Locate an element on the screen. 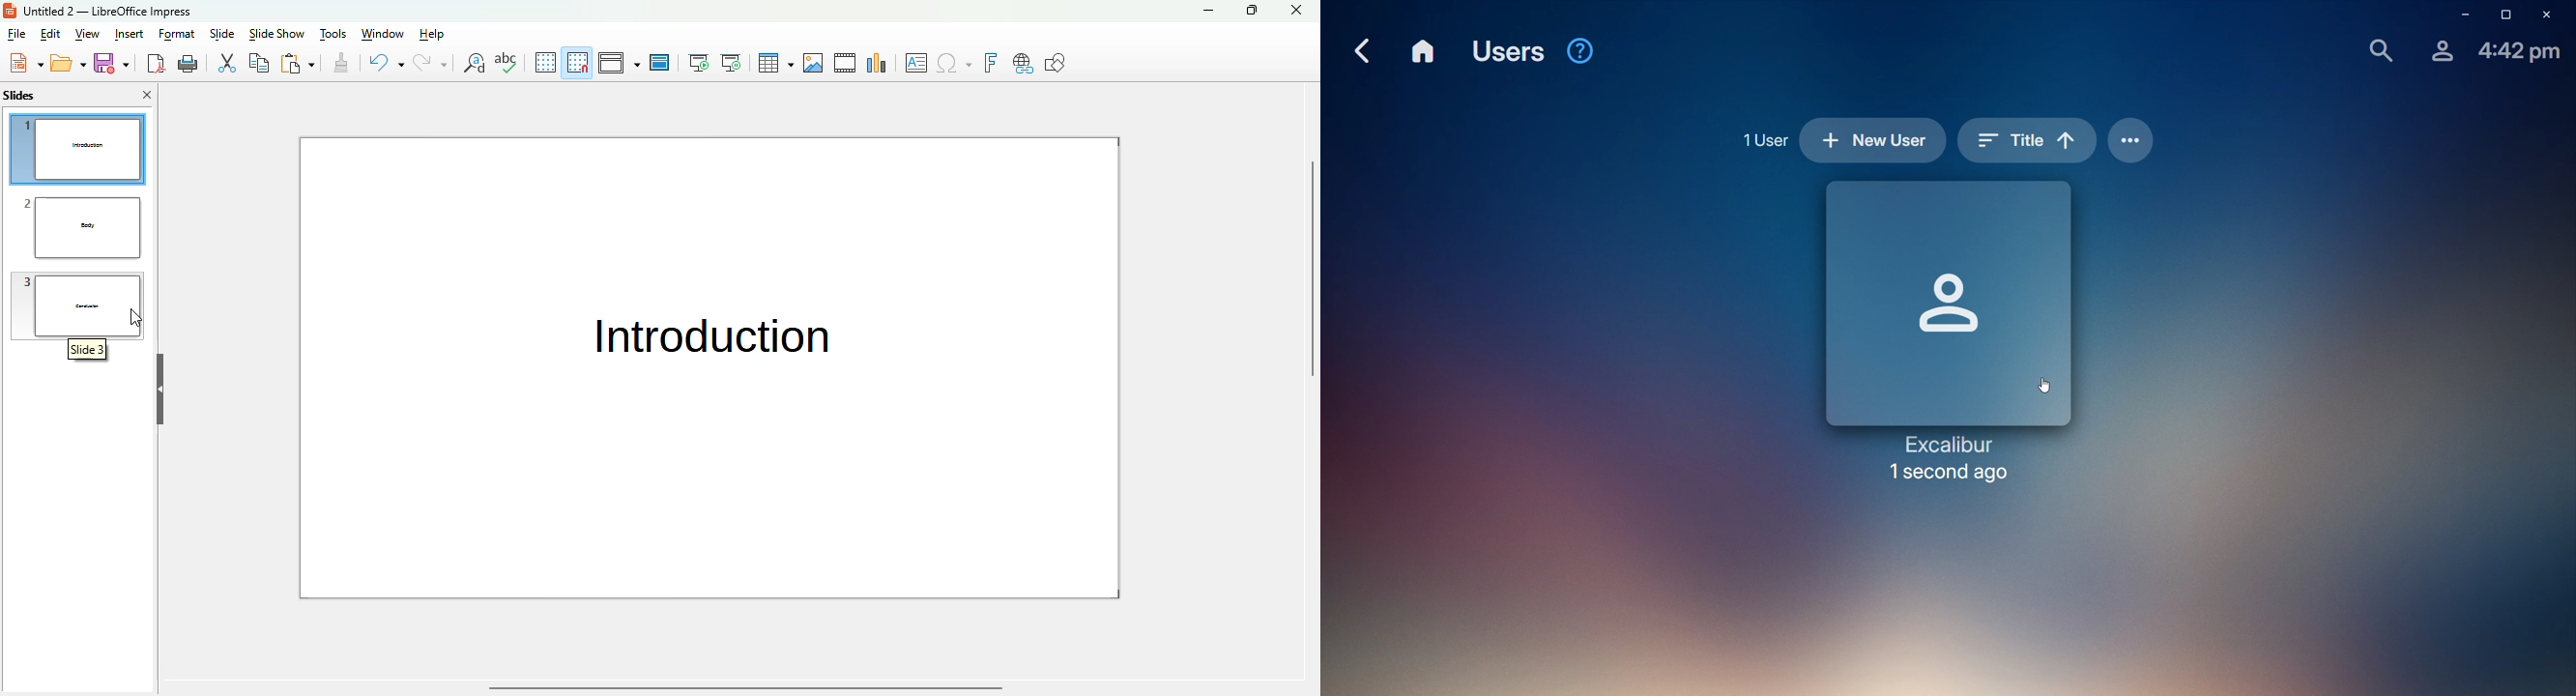 This screenshot has width=2576, height=700. window is located at coordinates (383, 34).